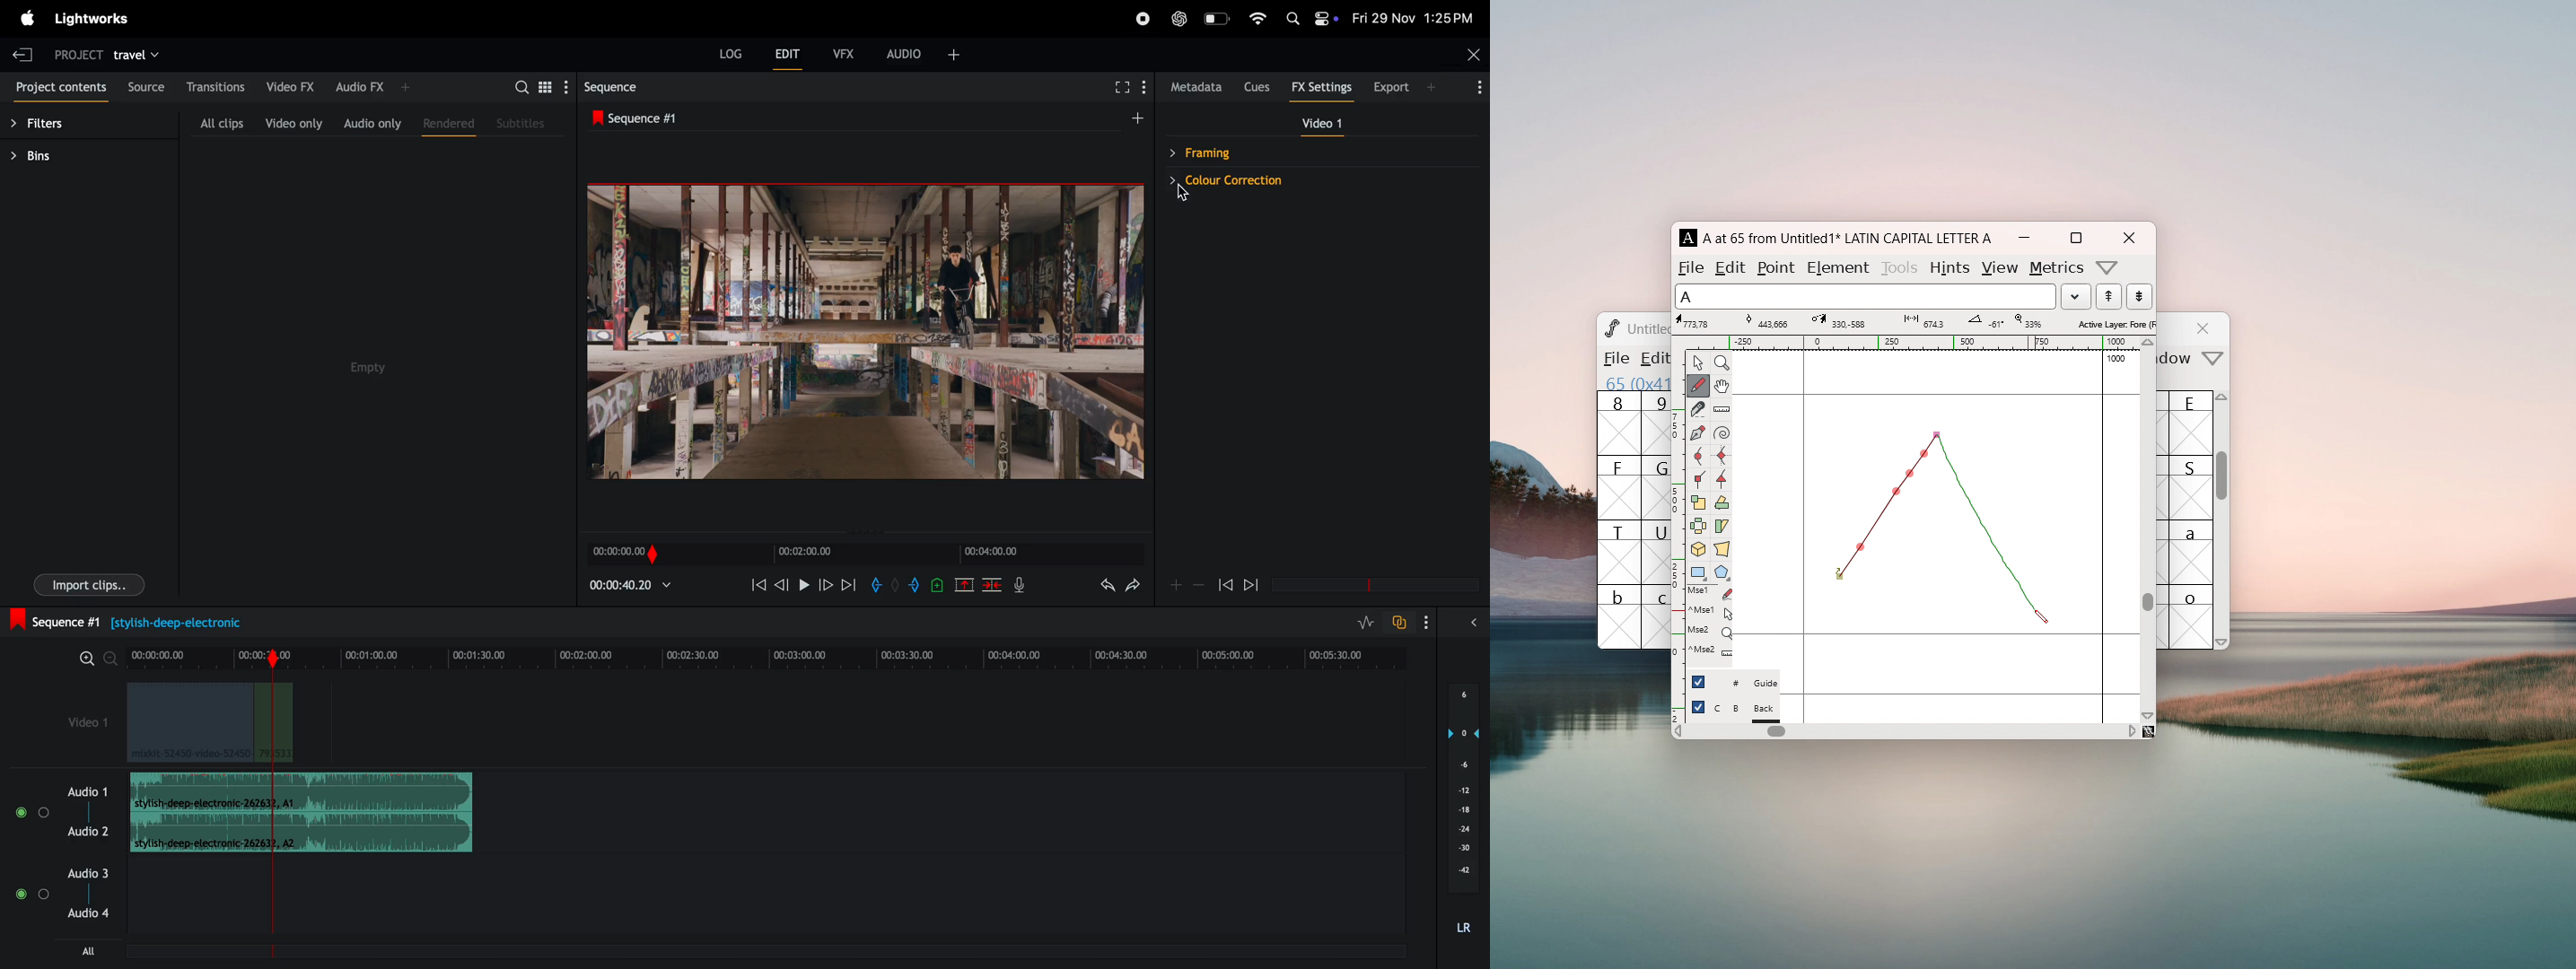 This screenshot has width=2576, height=980. I want to click on baseline, so click(1937, 634).